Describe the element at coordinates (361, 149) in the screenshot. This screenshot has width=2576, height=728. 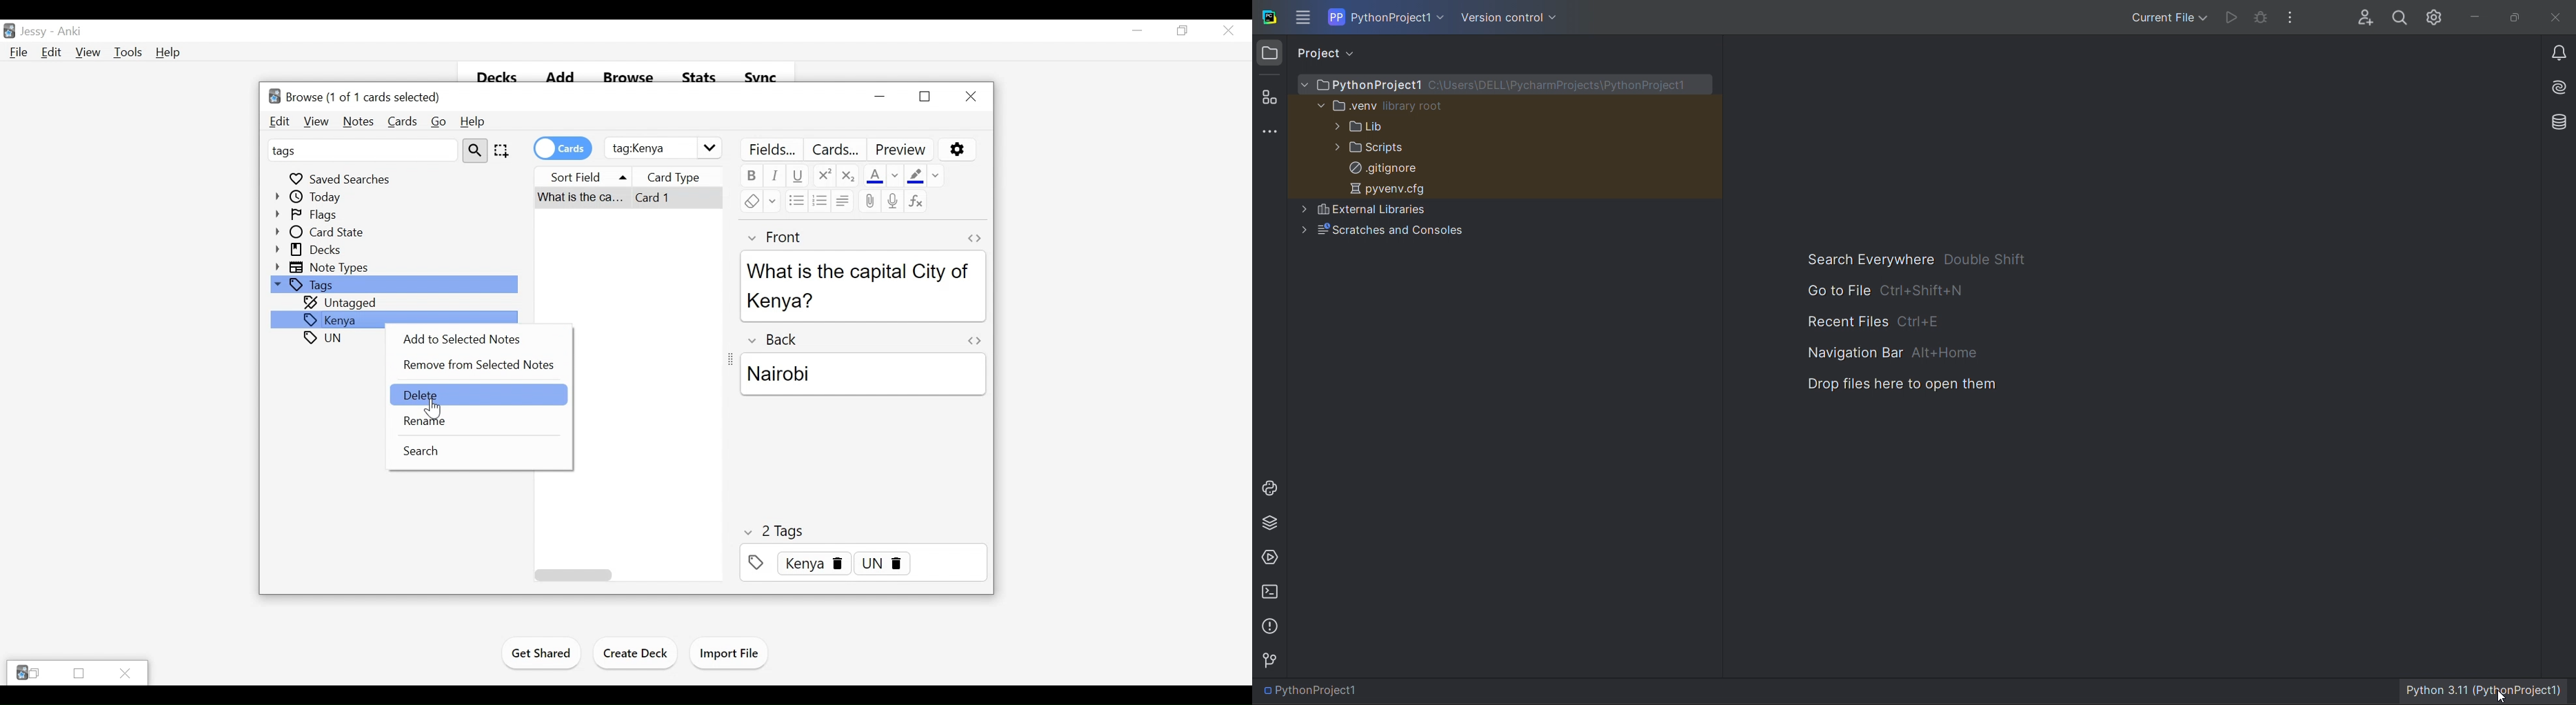
I see `tags` at that location.